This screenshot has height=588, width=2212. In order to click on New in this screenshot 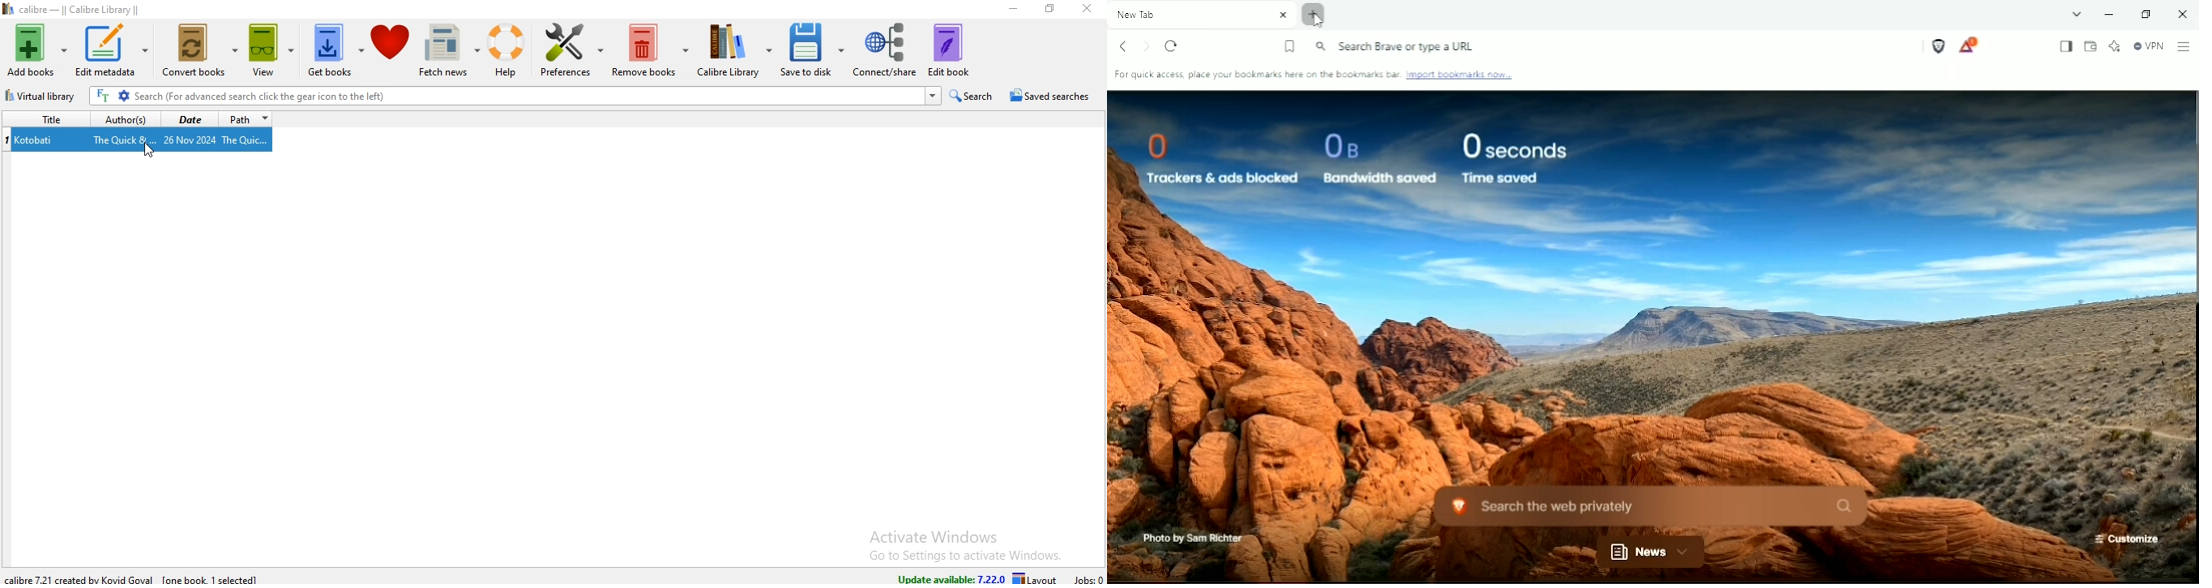, I will do `click(1650, 553)`.